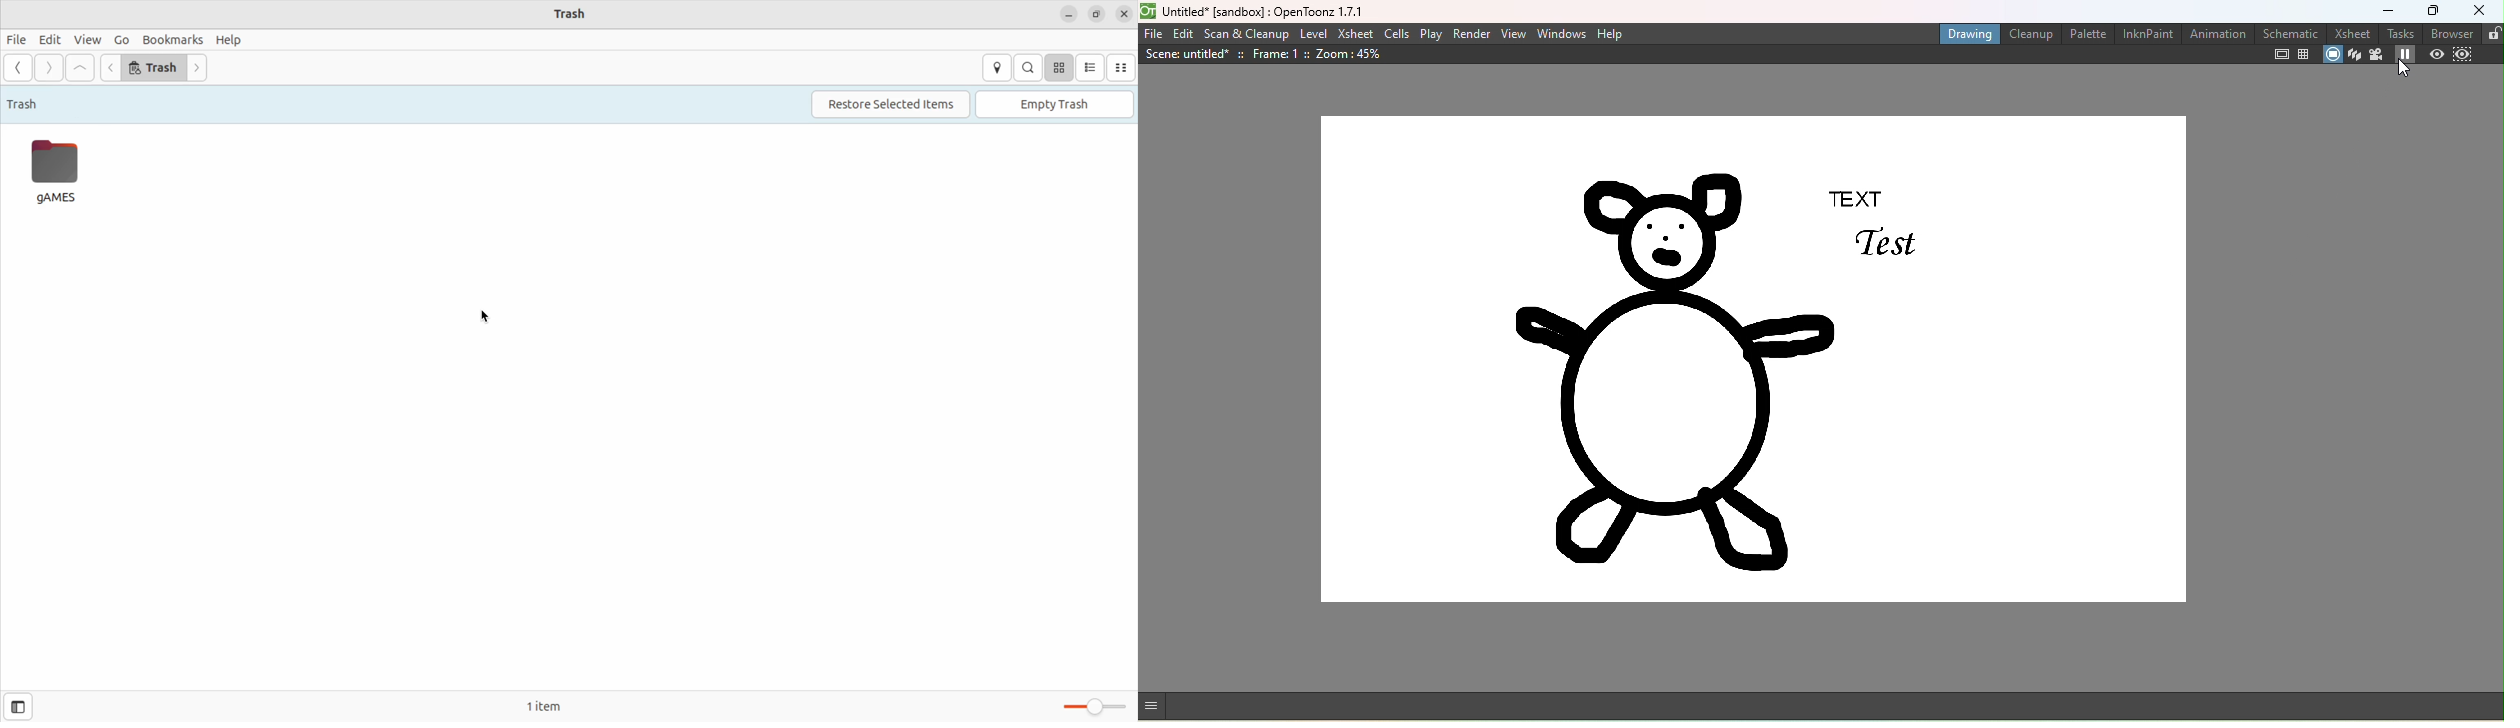 The image size is (2520, 728). What do you see at coordinates (996, 67) in the screenshot?
I see `location entry` at bounding box center [996, 67].